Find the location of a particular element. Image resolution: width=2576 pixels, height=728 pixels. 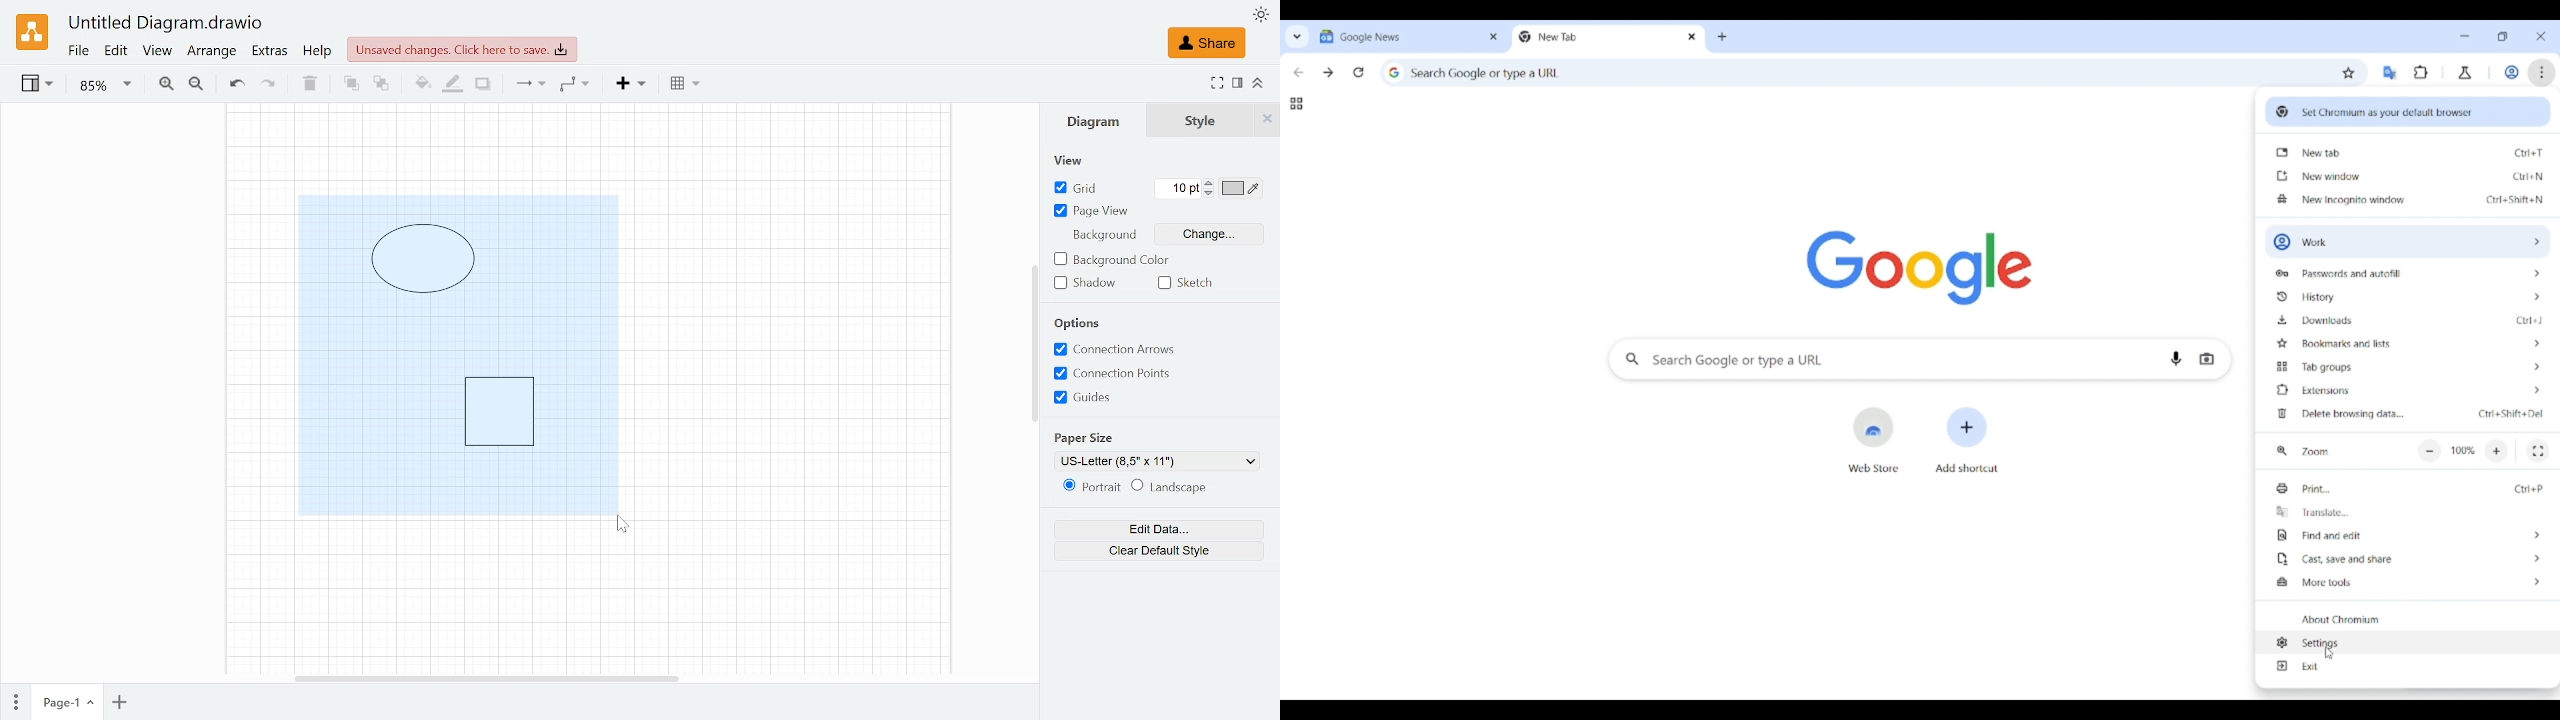

Add new tab is located at coordinates (1722, 37).